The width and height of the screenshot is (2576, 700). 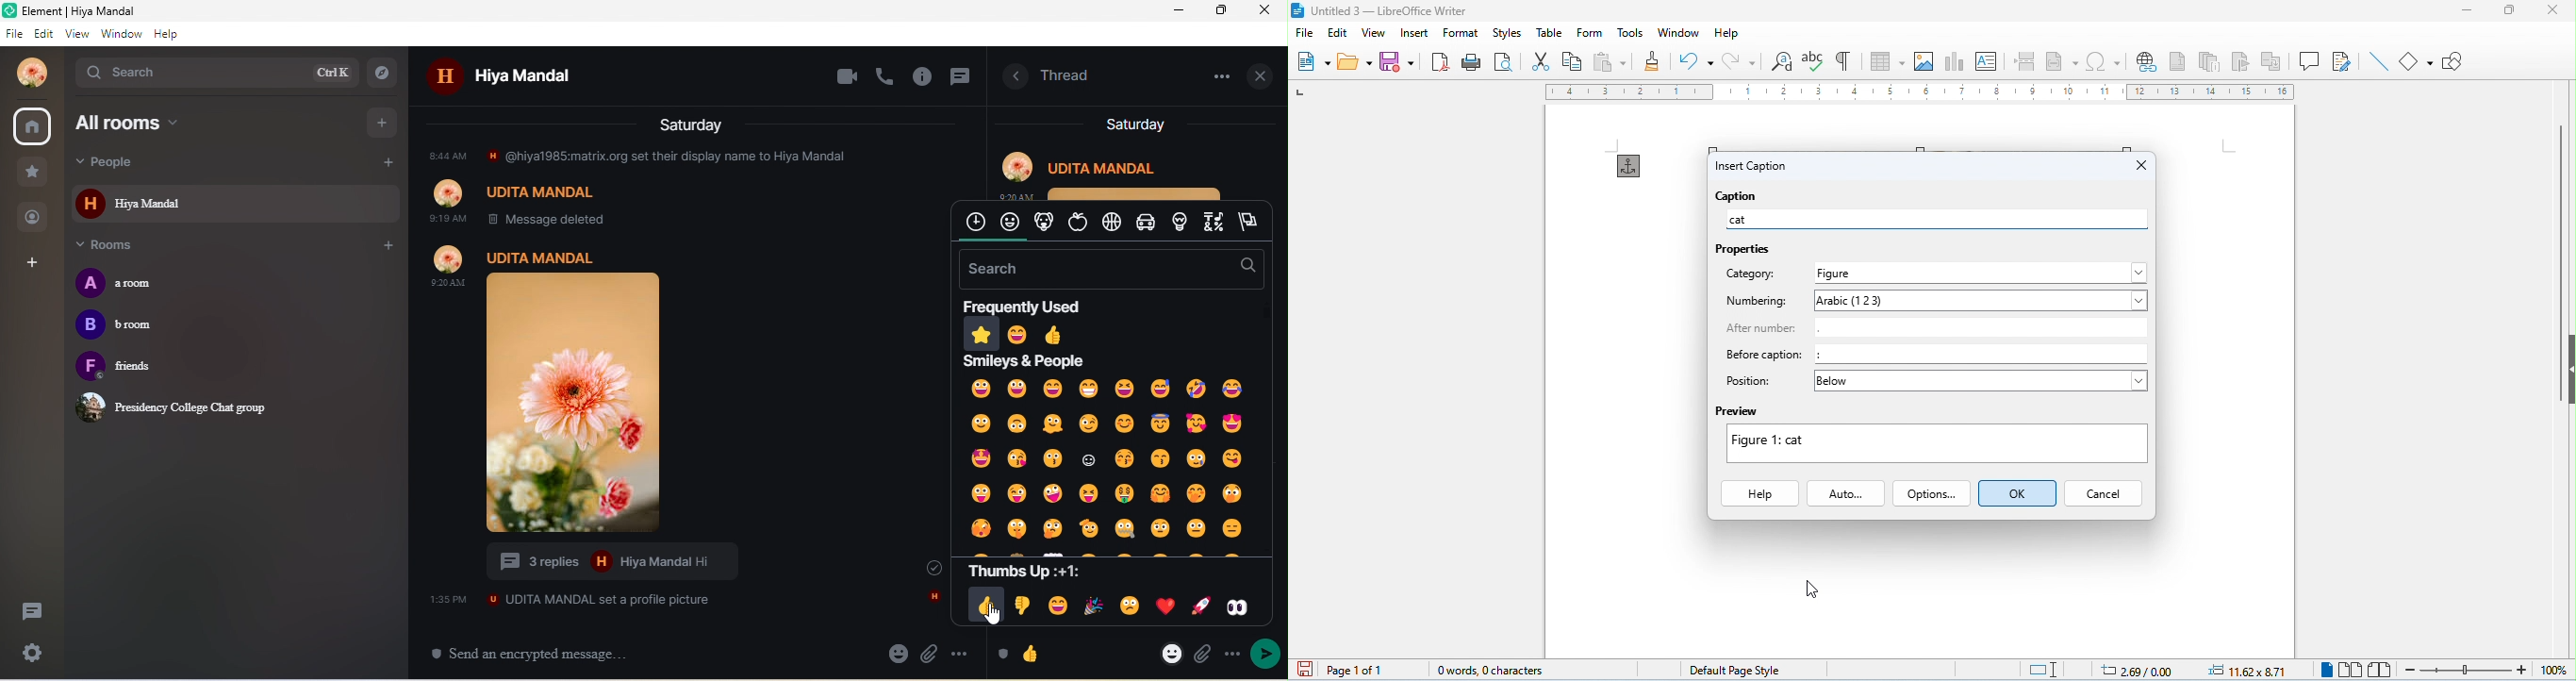 What do you see at coordinates (994, 616) in the screenshot?
I see `cursor movement` at bounding box center [994, 616].